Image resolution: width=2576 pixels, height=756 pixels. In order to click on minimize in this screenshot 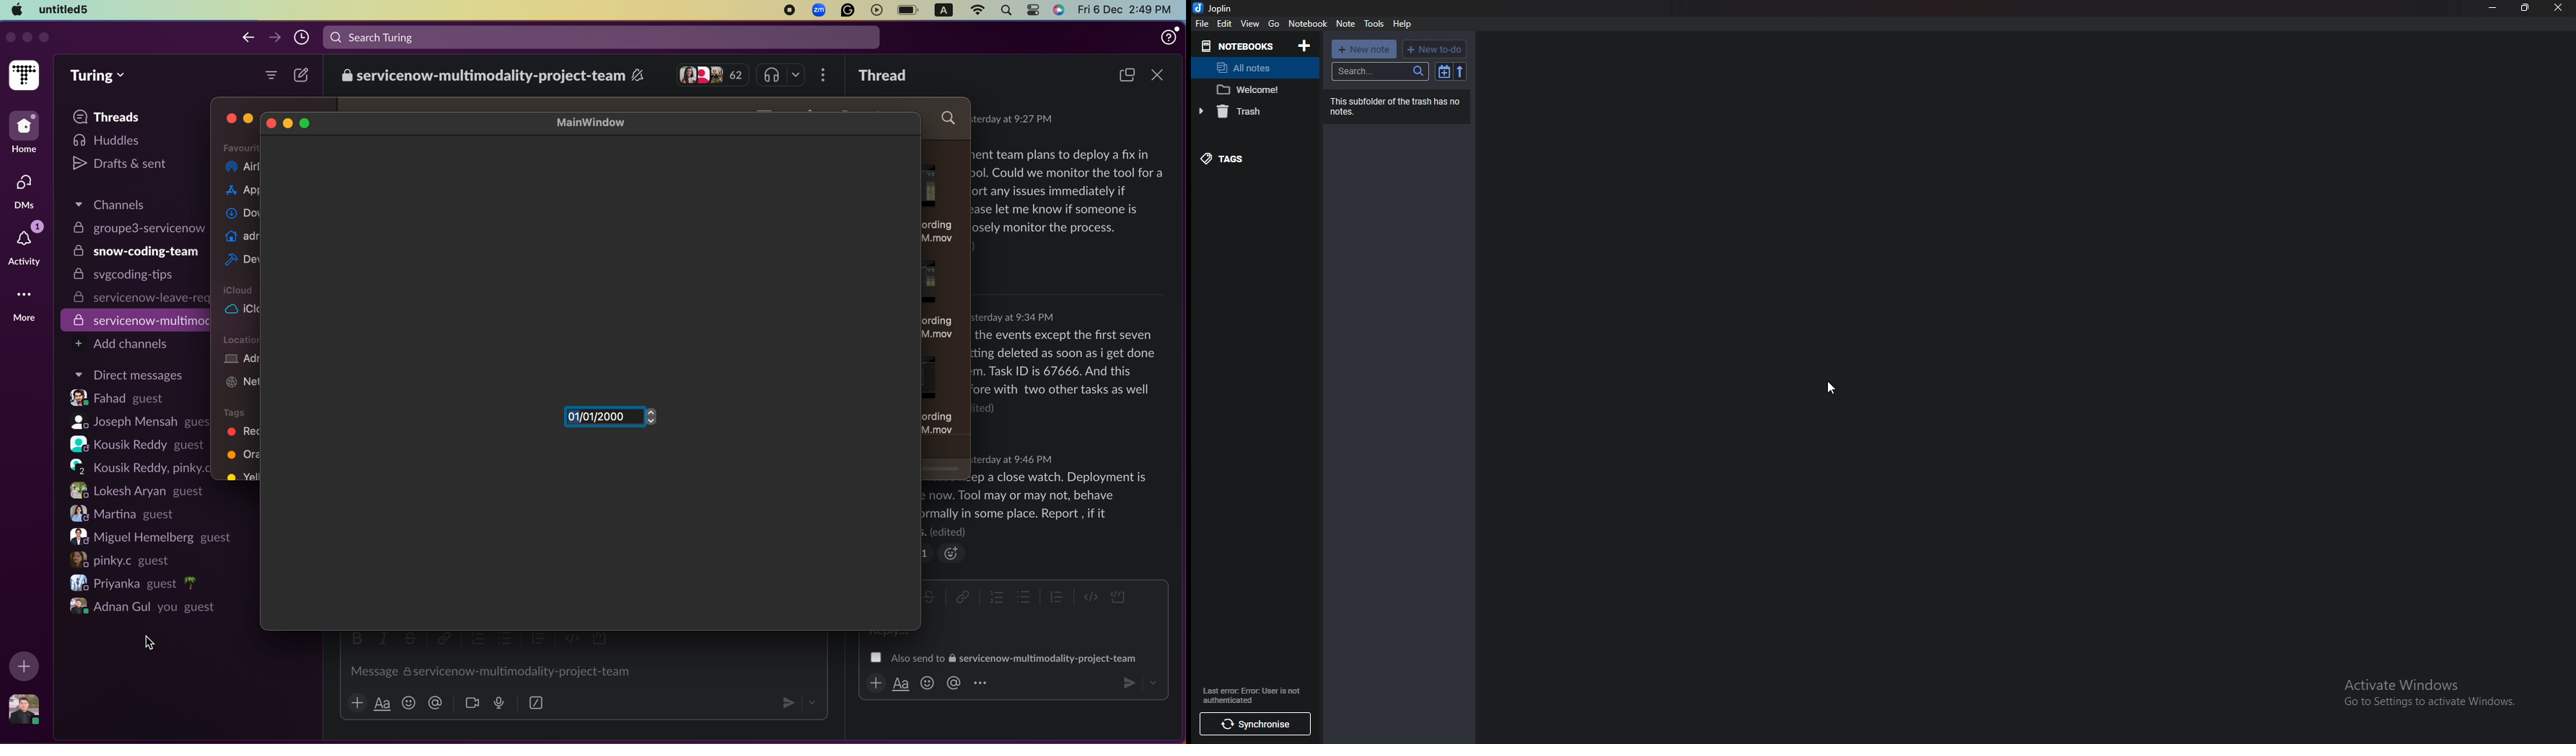, I will do `click(2494, 7)`.